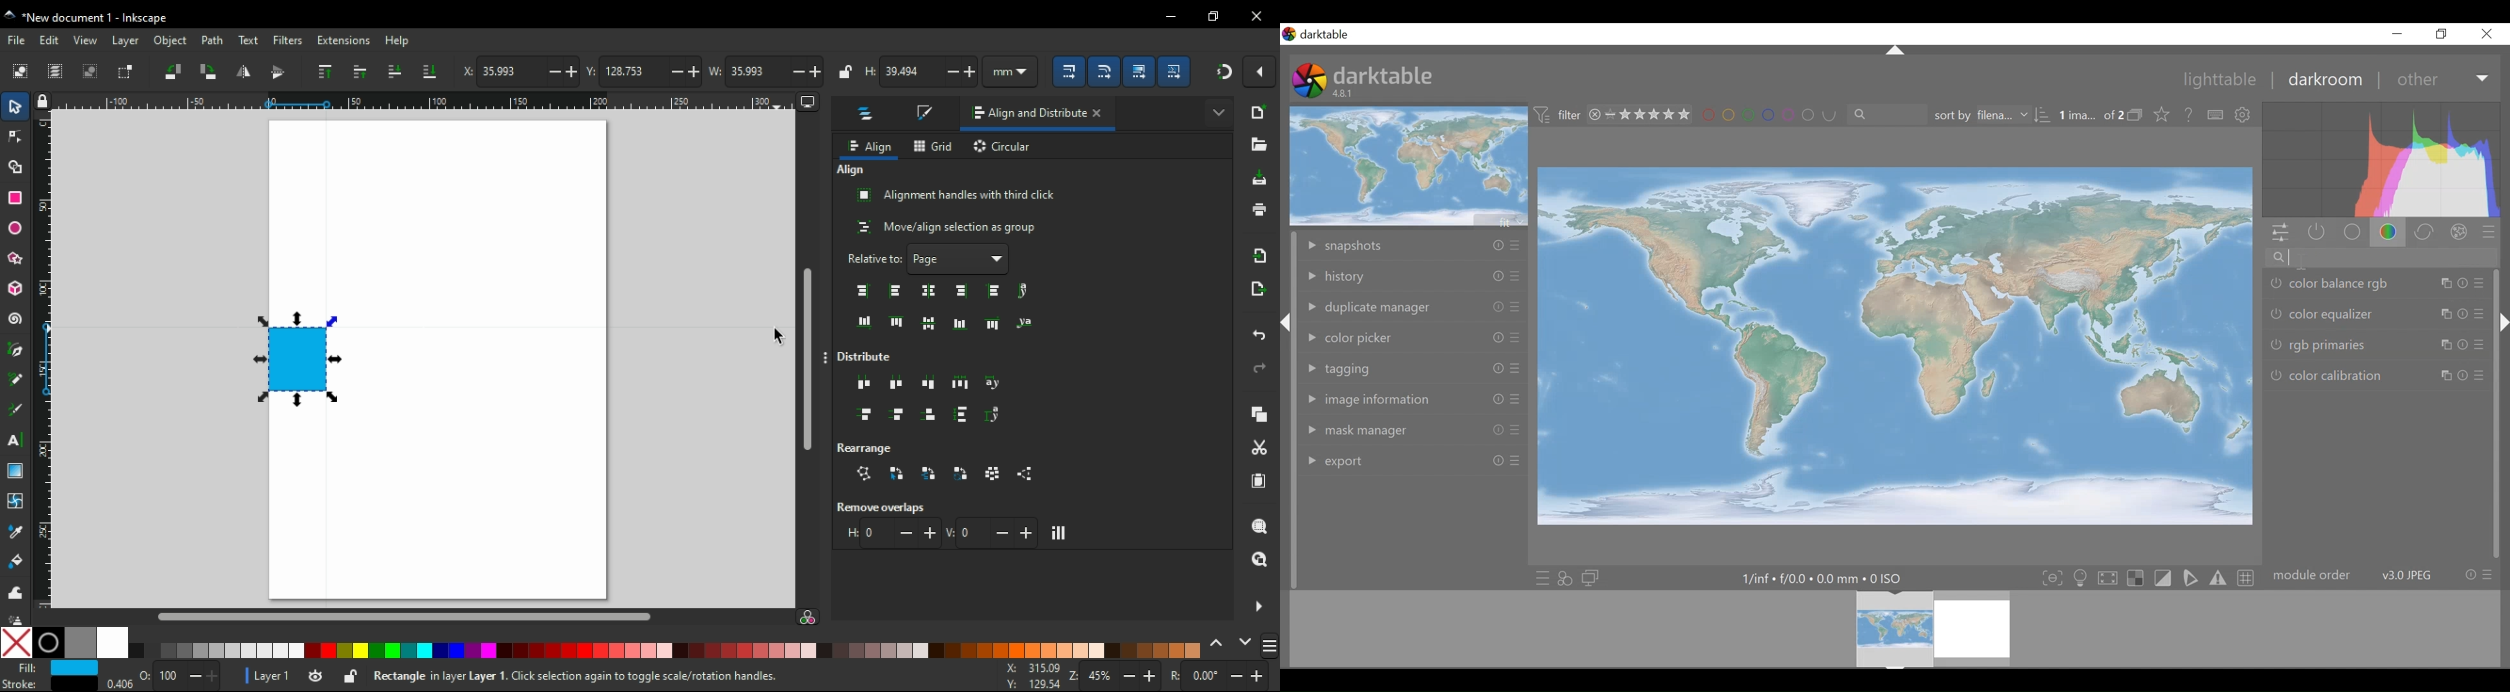  I want to click on raise to top, so click(325, 74).